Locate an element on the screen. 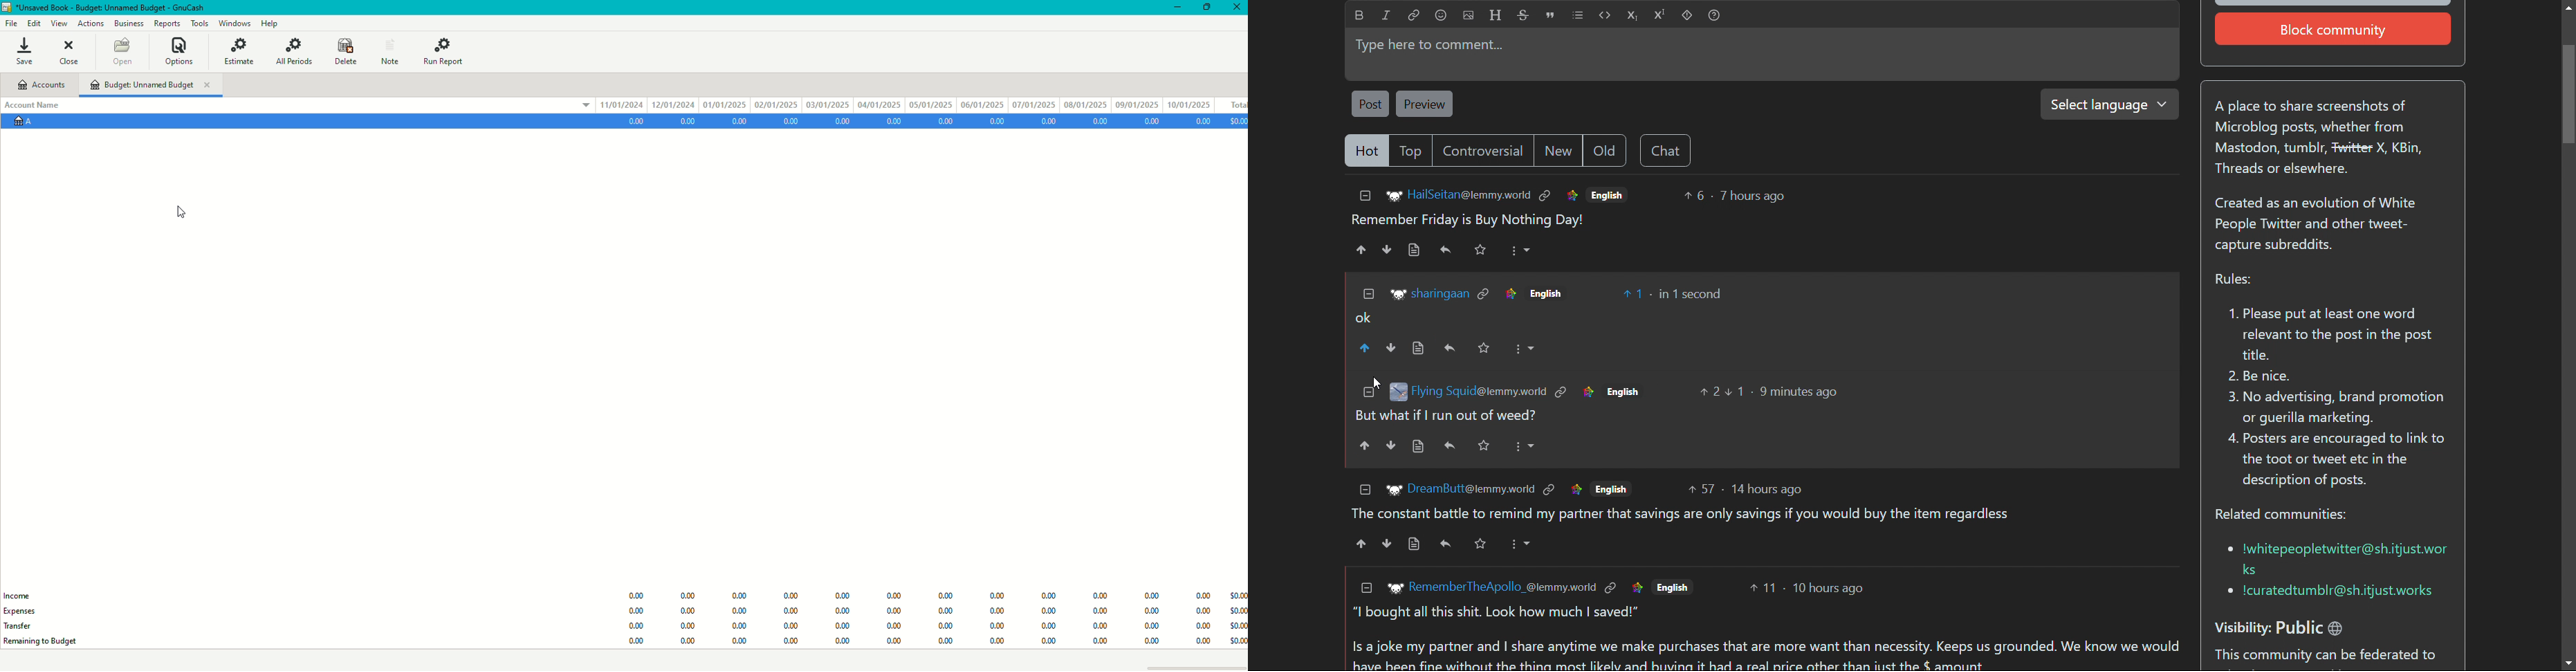 The height and width of the screenshot is (672, 2576). downvotes is located at coordinates (1394, 347).